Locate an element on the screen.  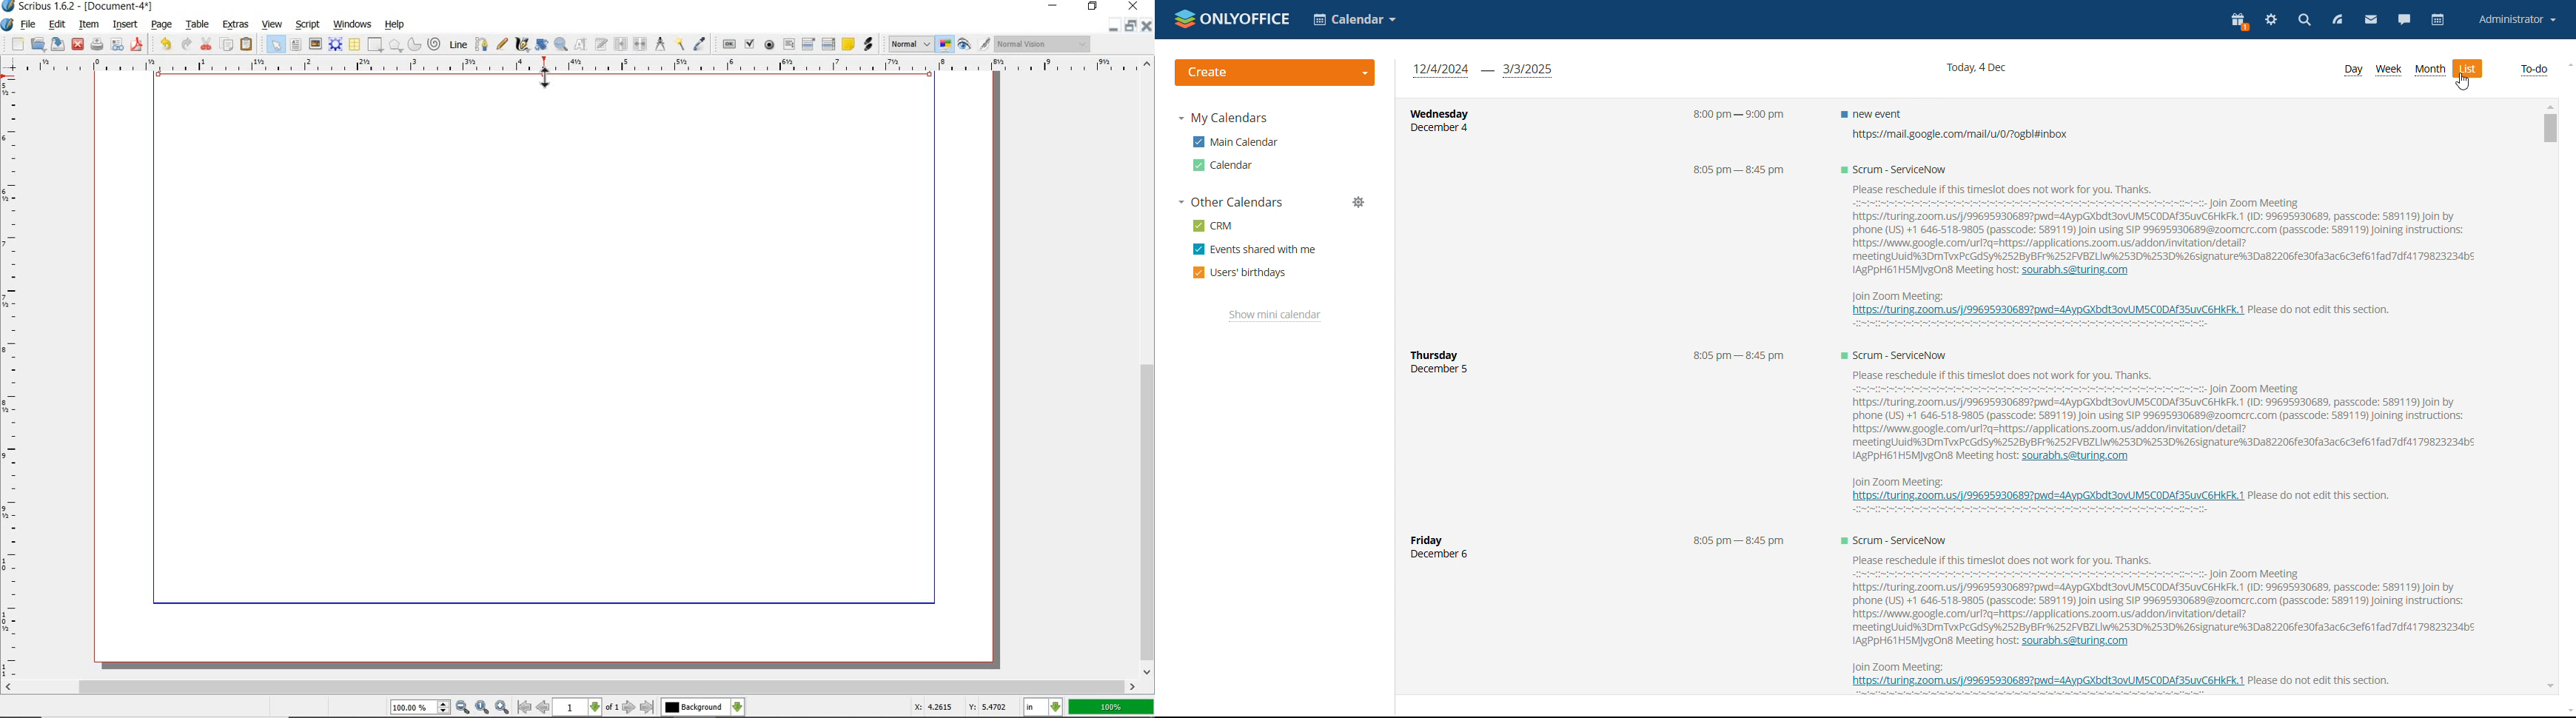
spiral is located at coordinates (435, 44).